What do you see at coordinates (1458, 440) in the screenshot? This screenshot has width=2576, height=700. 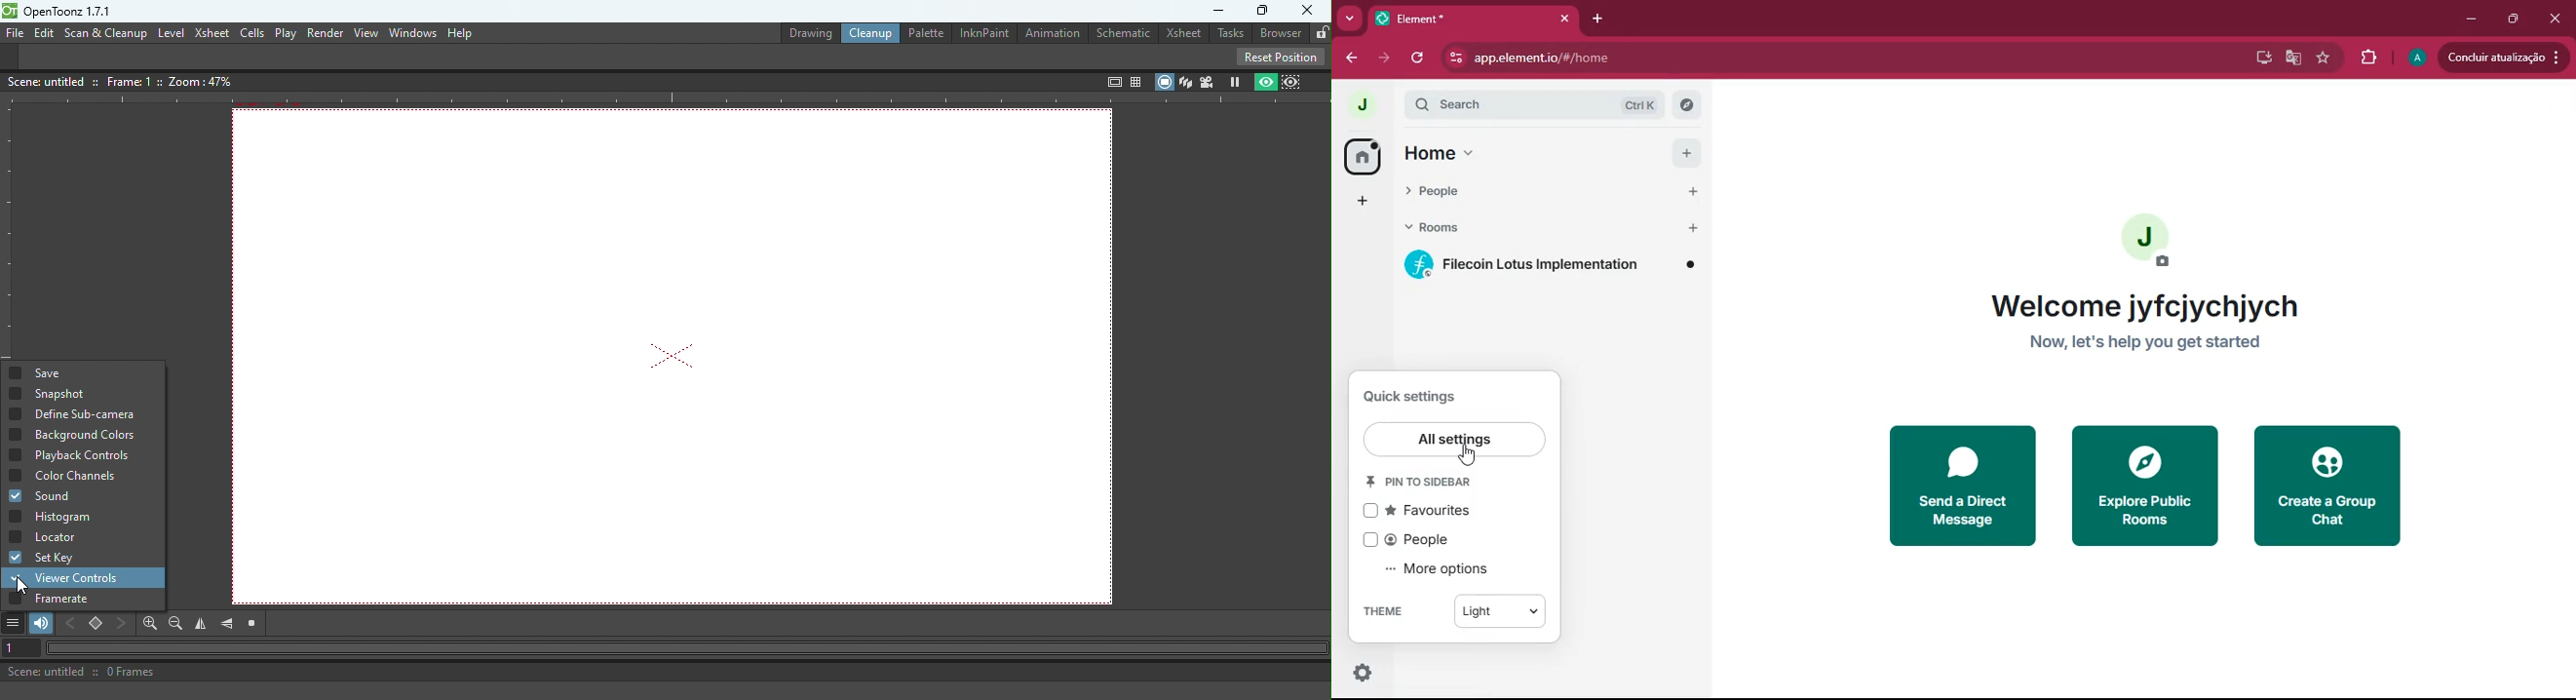 I see `all settings` at bounding box center [1458, 440].